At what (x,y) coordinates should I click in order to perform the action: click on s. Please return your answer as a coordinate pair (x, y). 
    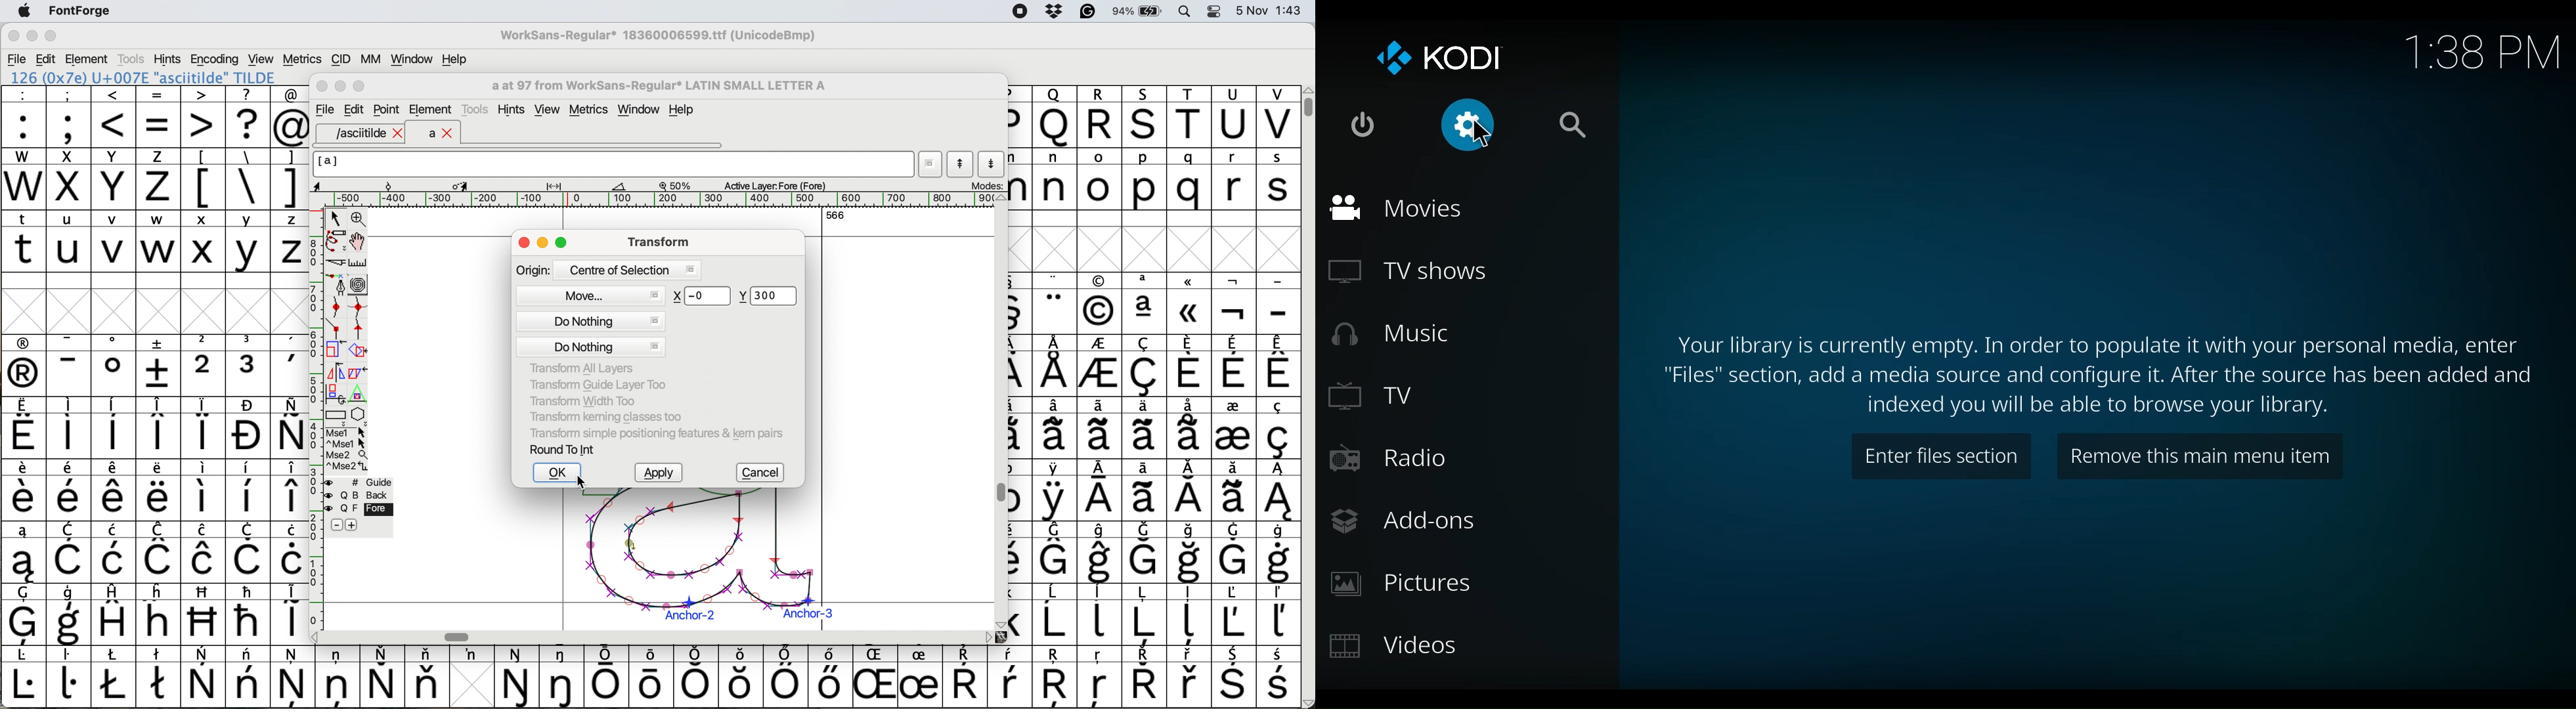
    Looking at the image, I should click on (1279, 179).